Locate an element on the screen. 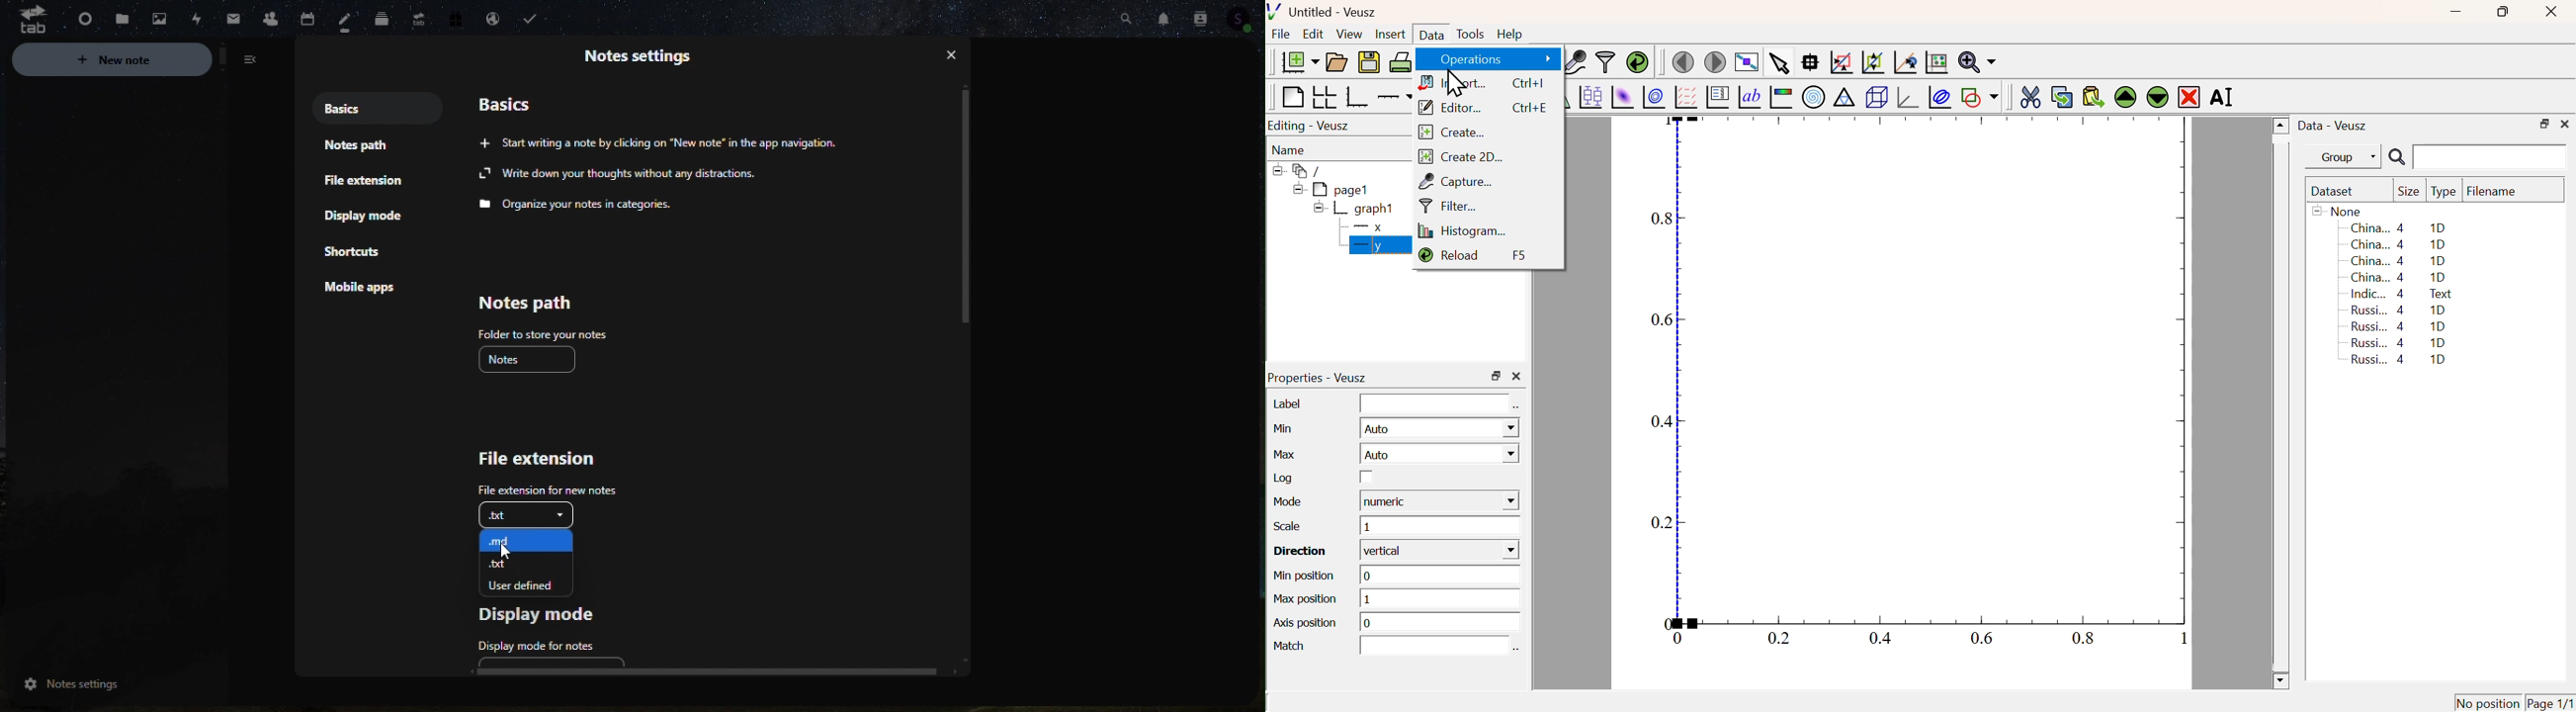 The width and height of the screenshot is (2576, 728). Contacts is located at coordinates (268, 16).